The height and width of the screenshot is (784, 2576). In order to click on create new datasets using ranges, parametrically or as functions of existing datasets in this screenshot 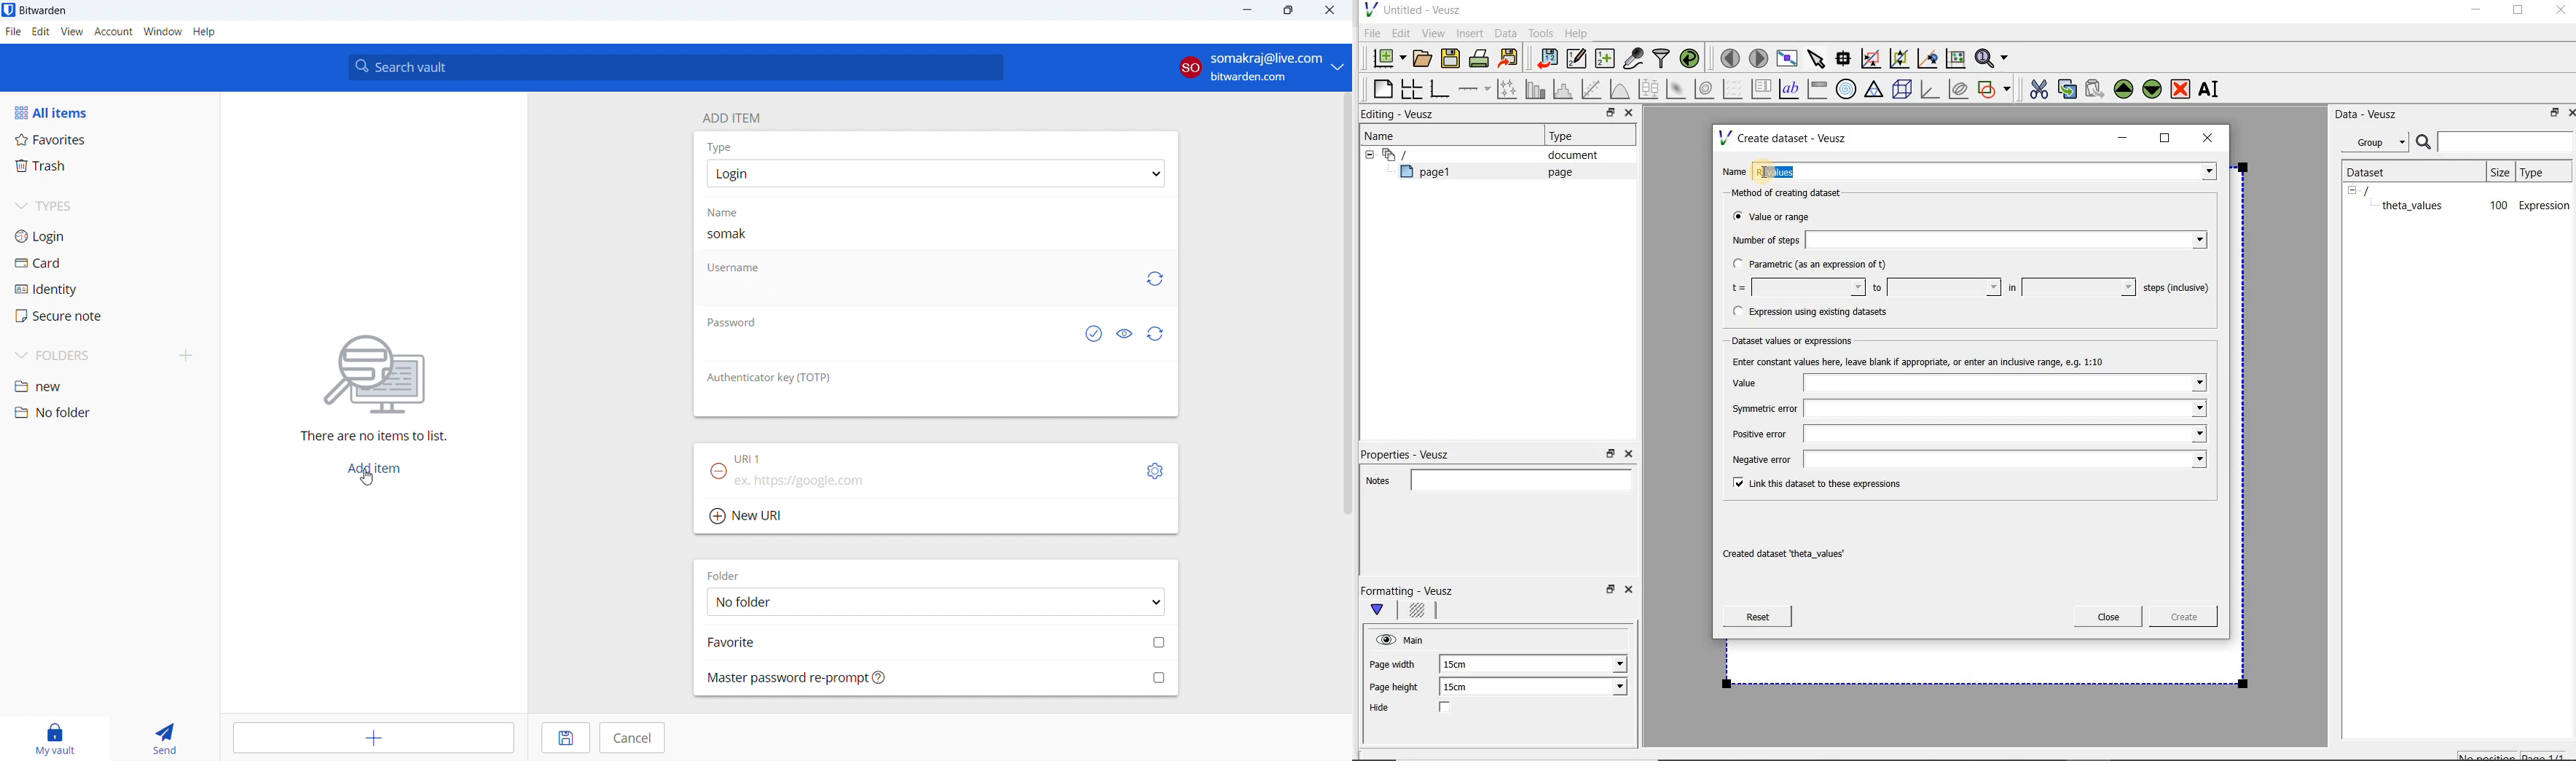, I will do `click(1606, 59)`.